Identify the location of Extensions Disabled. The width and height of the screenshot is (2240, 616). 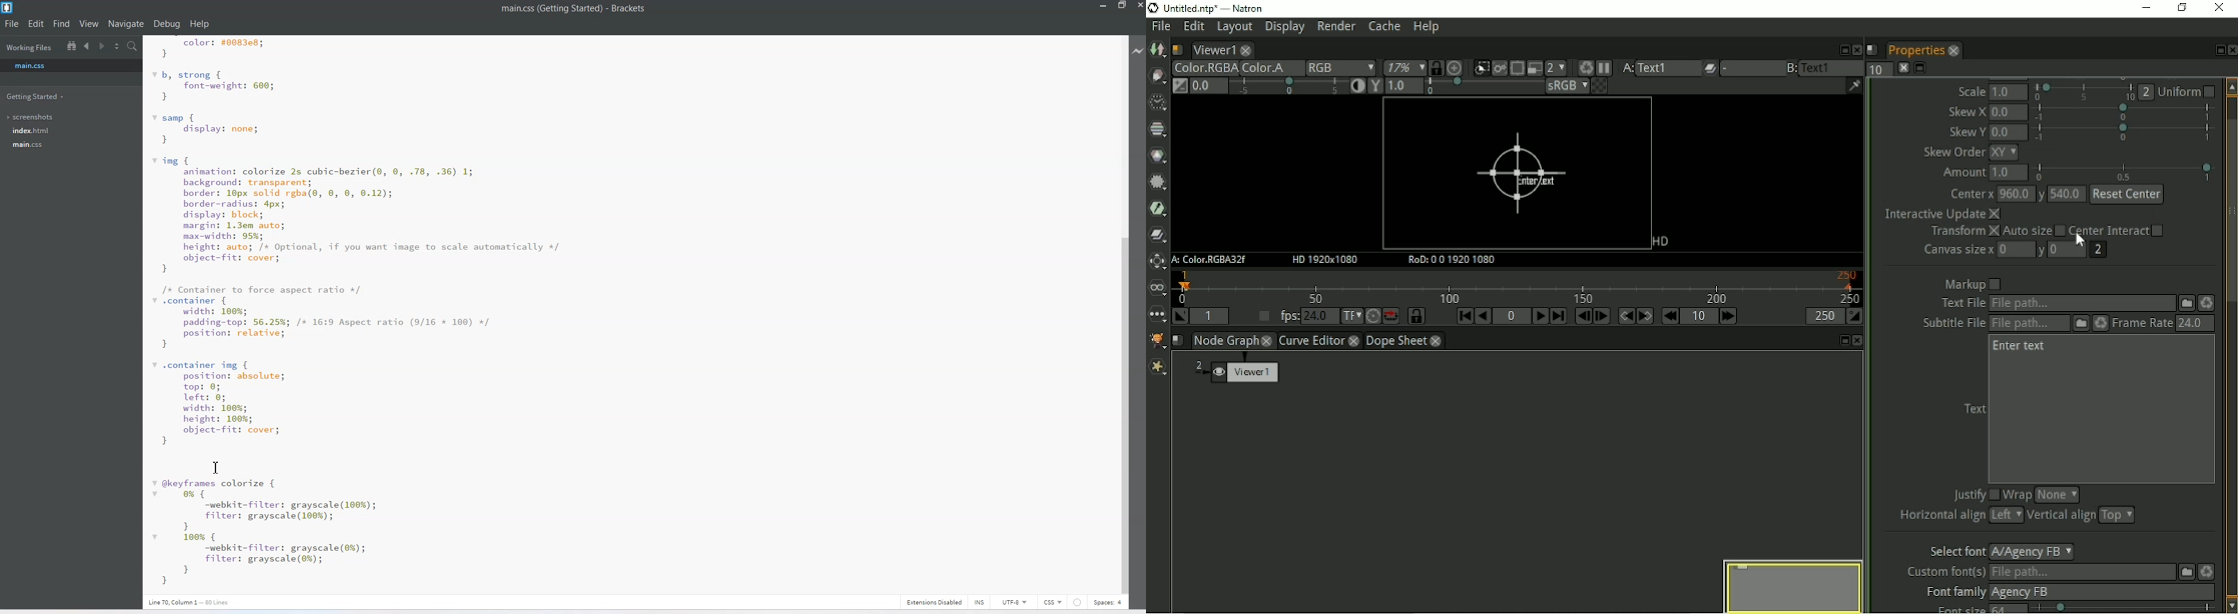
(933, 601).